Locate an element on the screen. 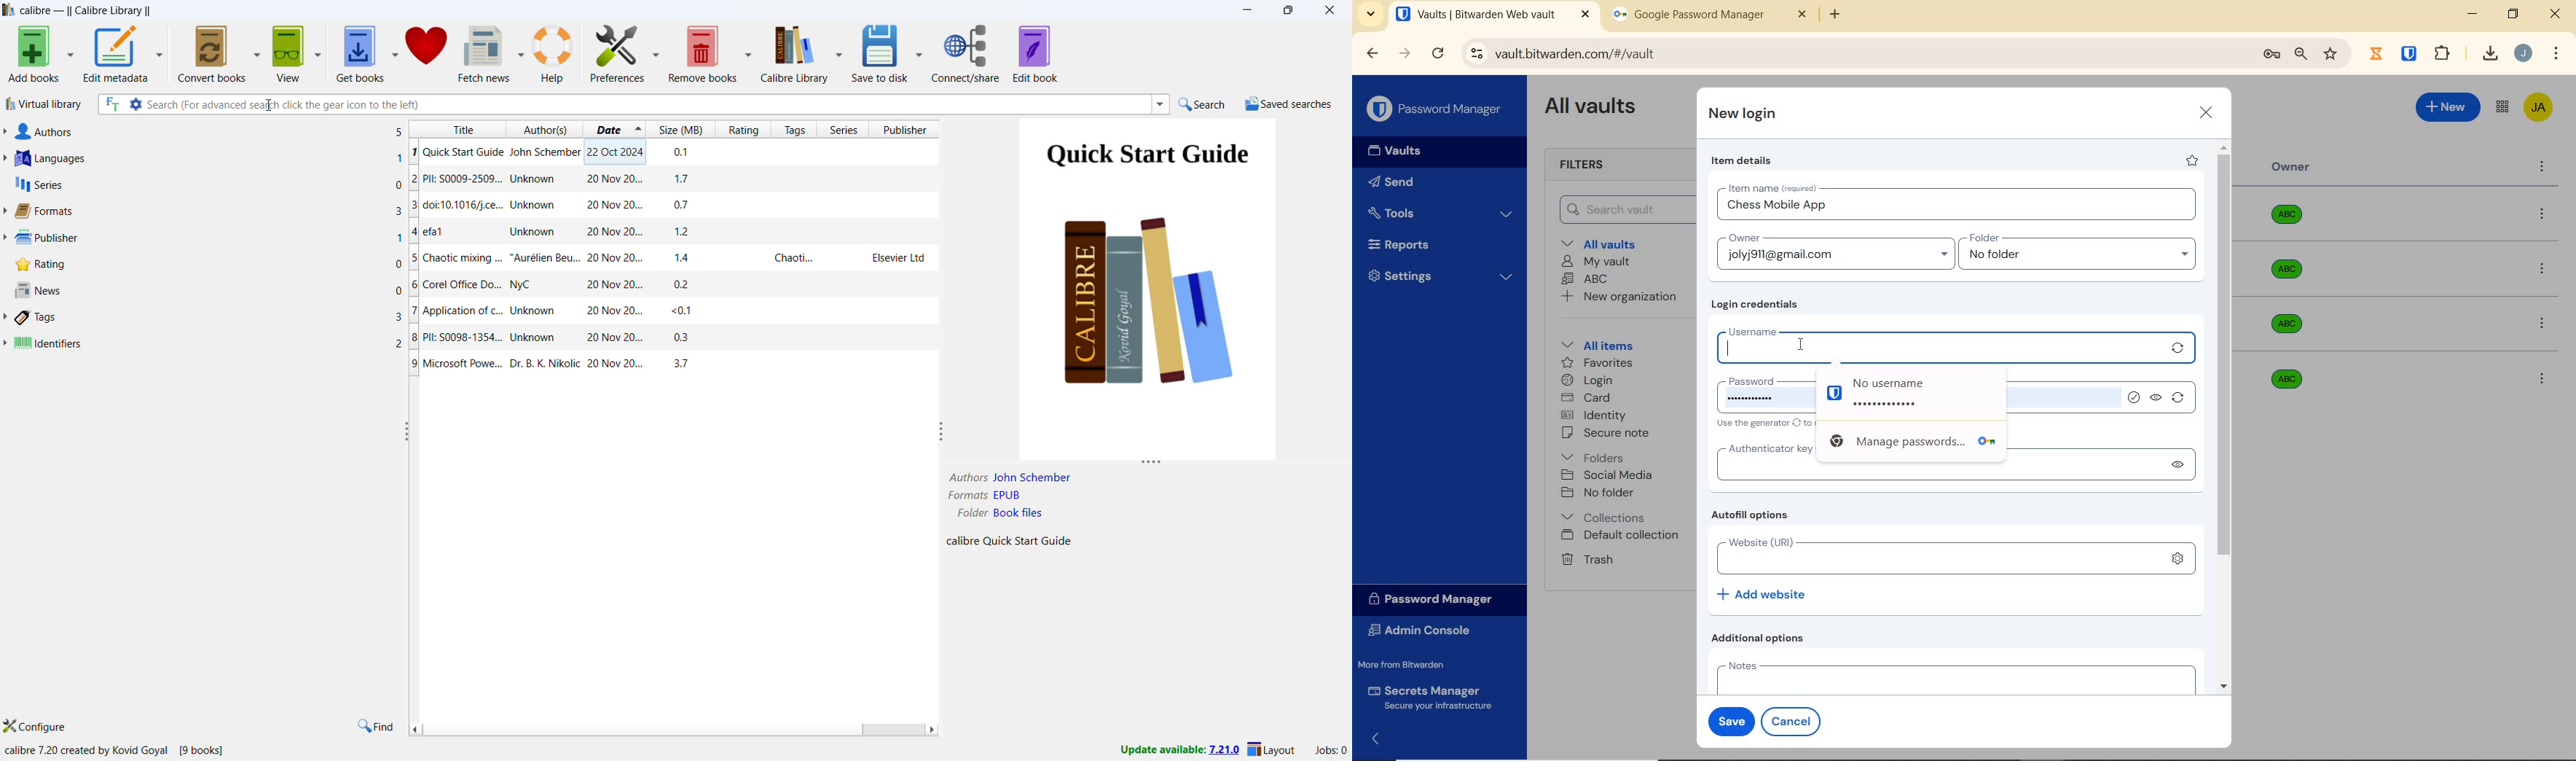 The image size is (2576, 784). select sorting order is located at coordinates (638, 129).